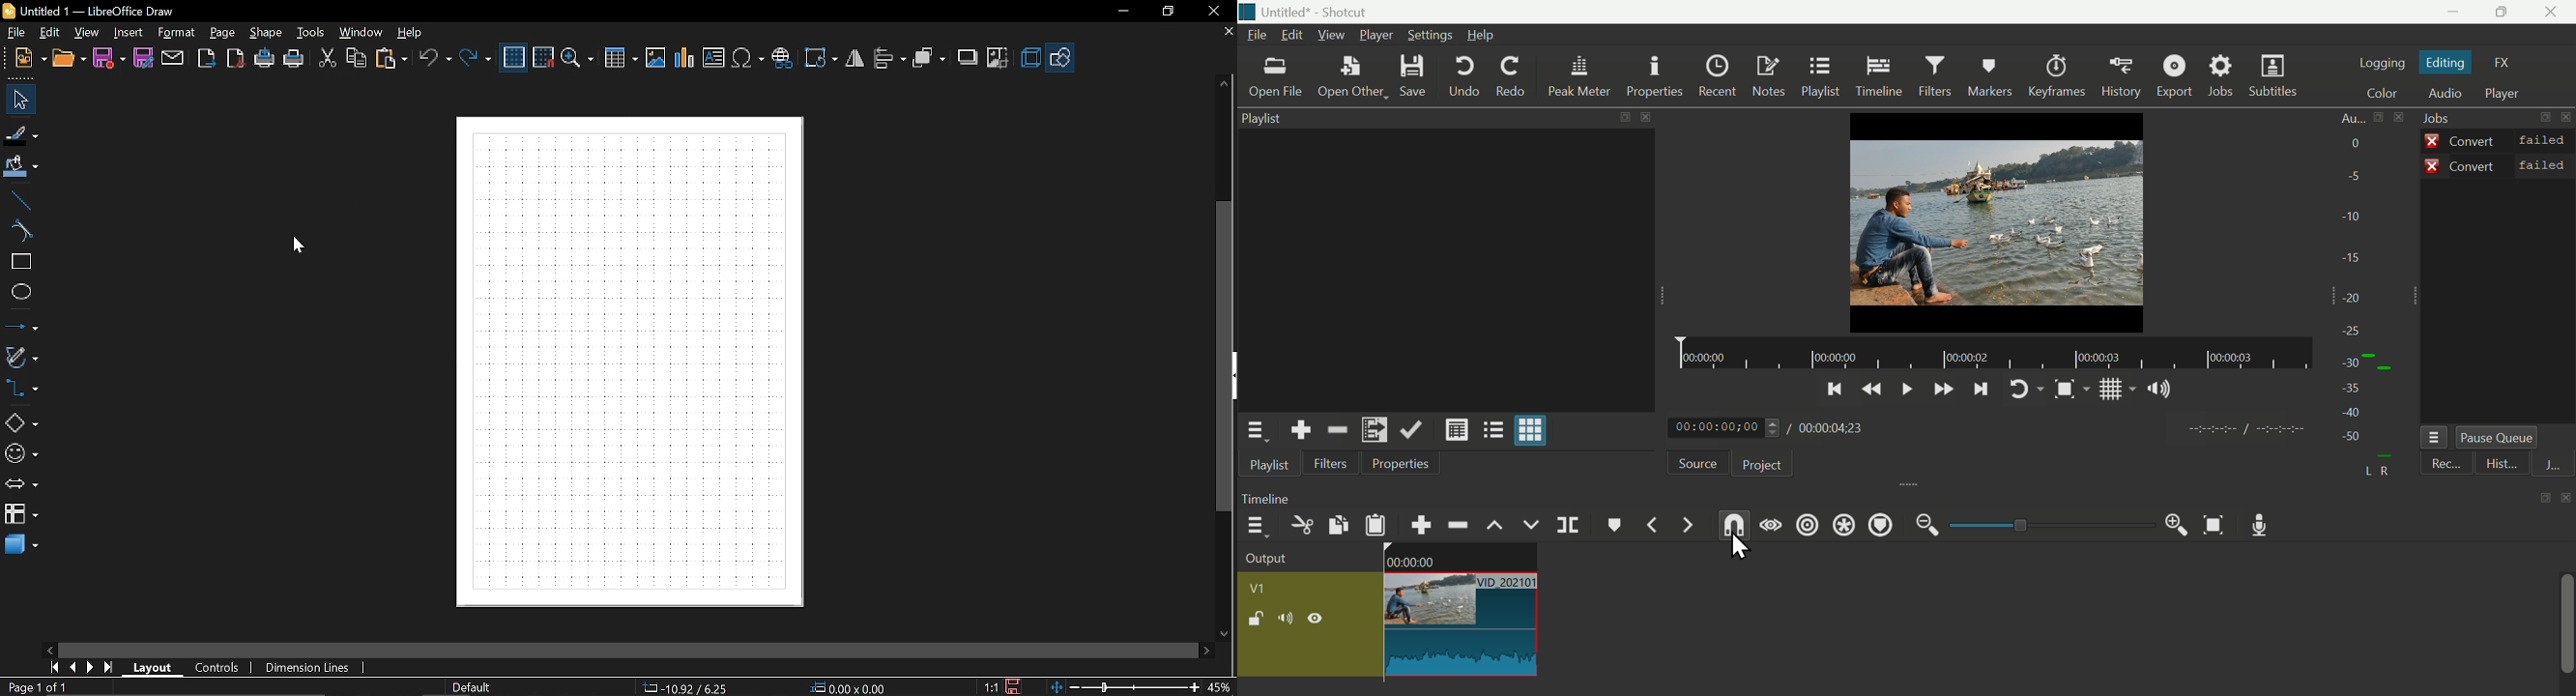  I want to click on laypout, so click(153, 669).